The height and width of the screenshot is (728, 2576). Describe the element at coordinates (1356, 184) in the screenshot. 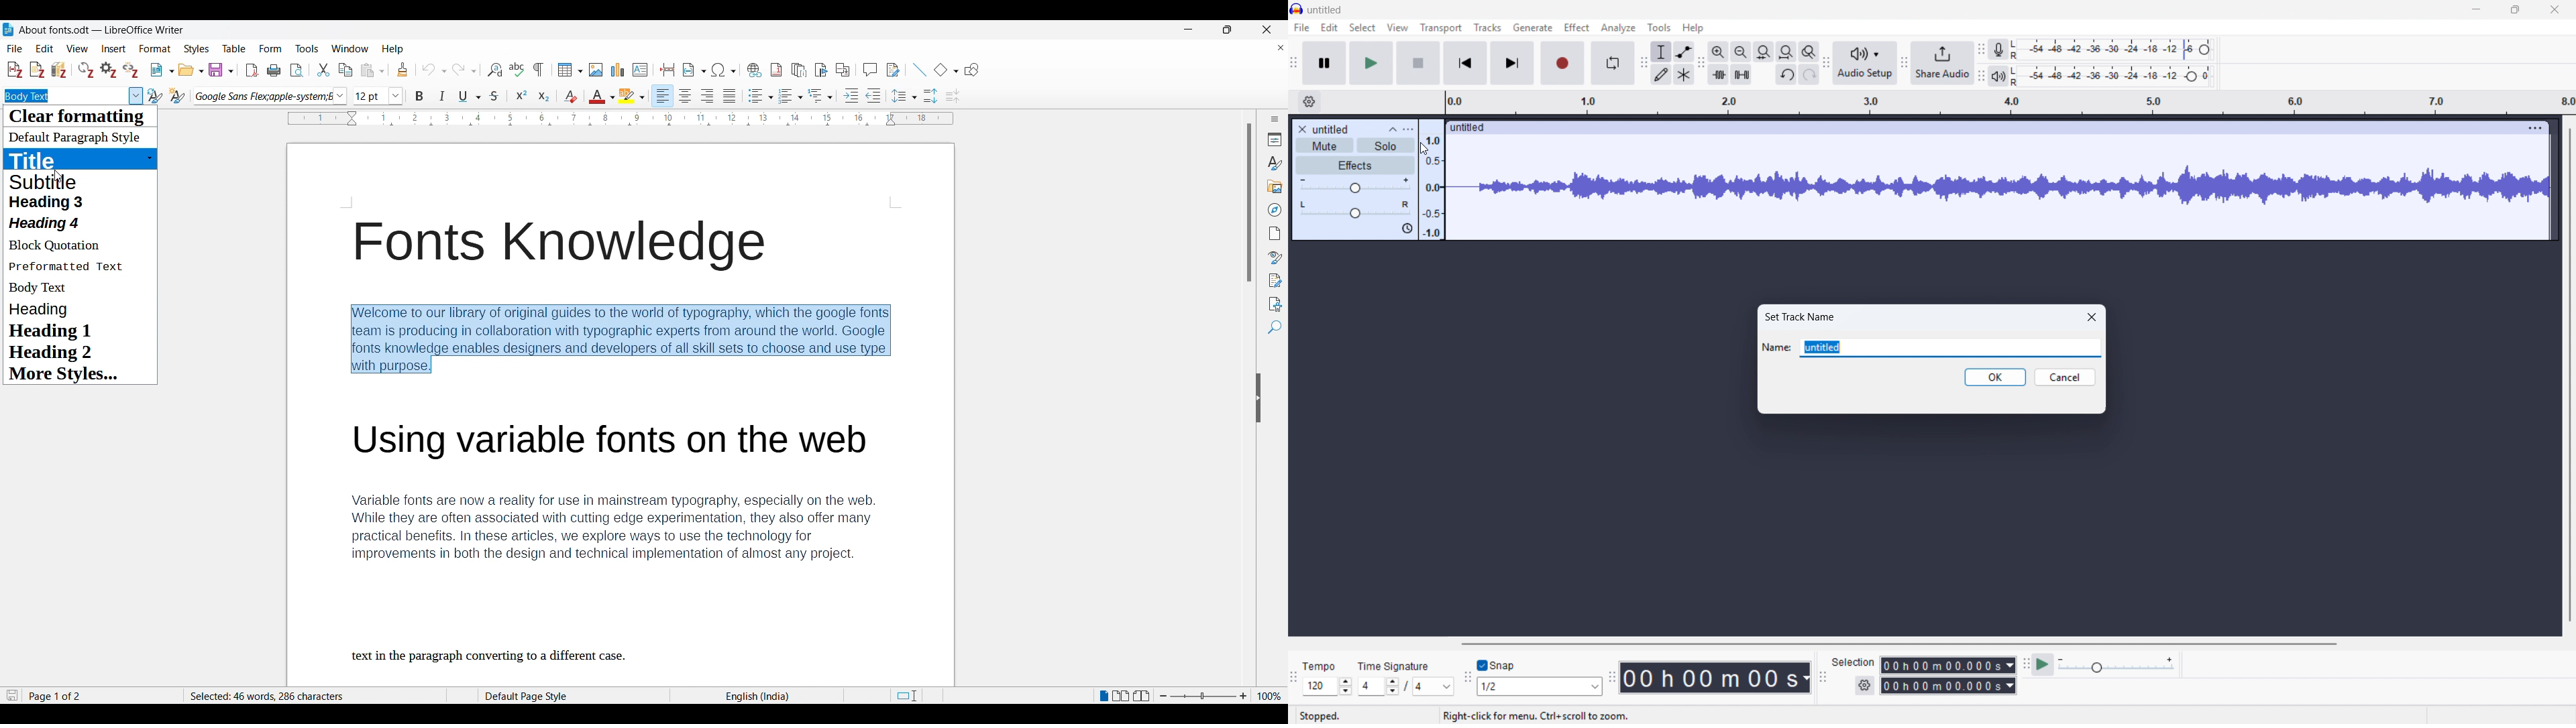

I see `Gain ` at that location.